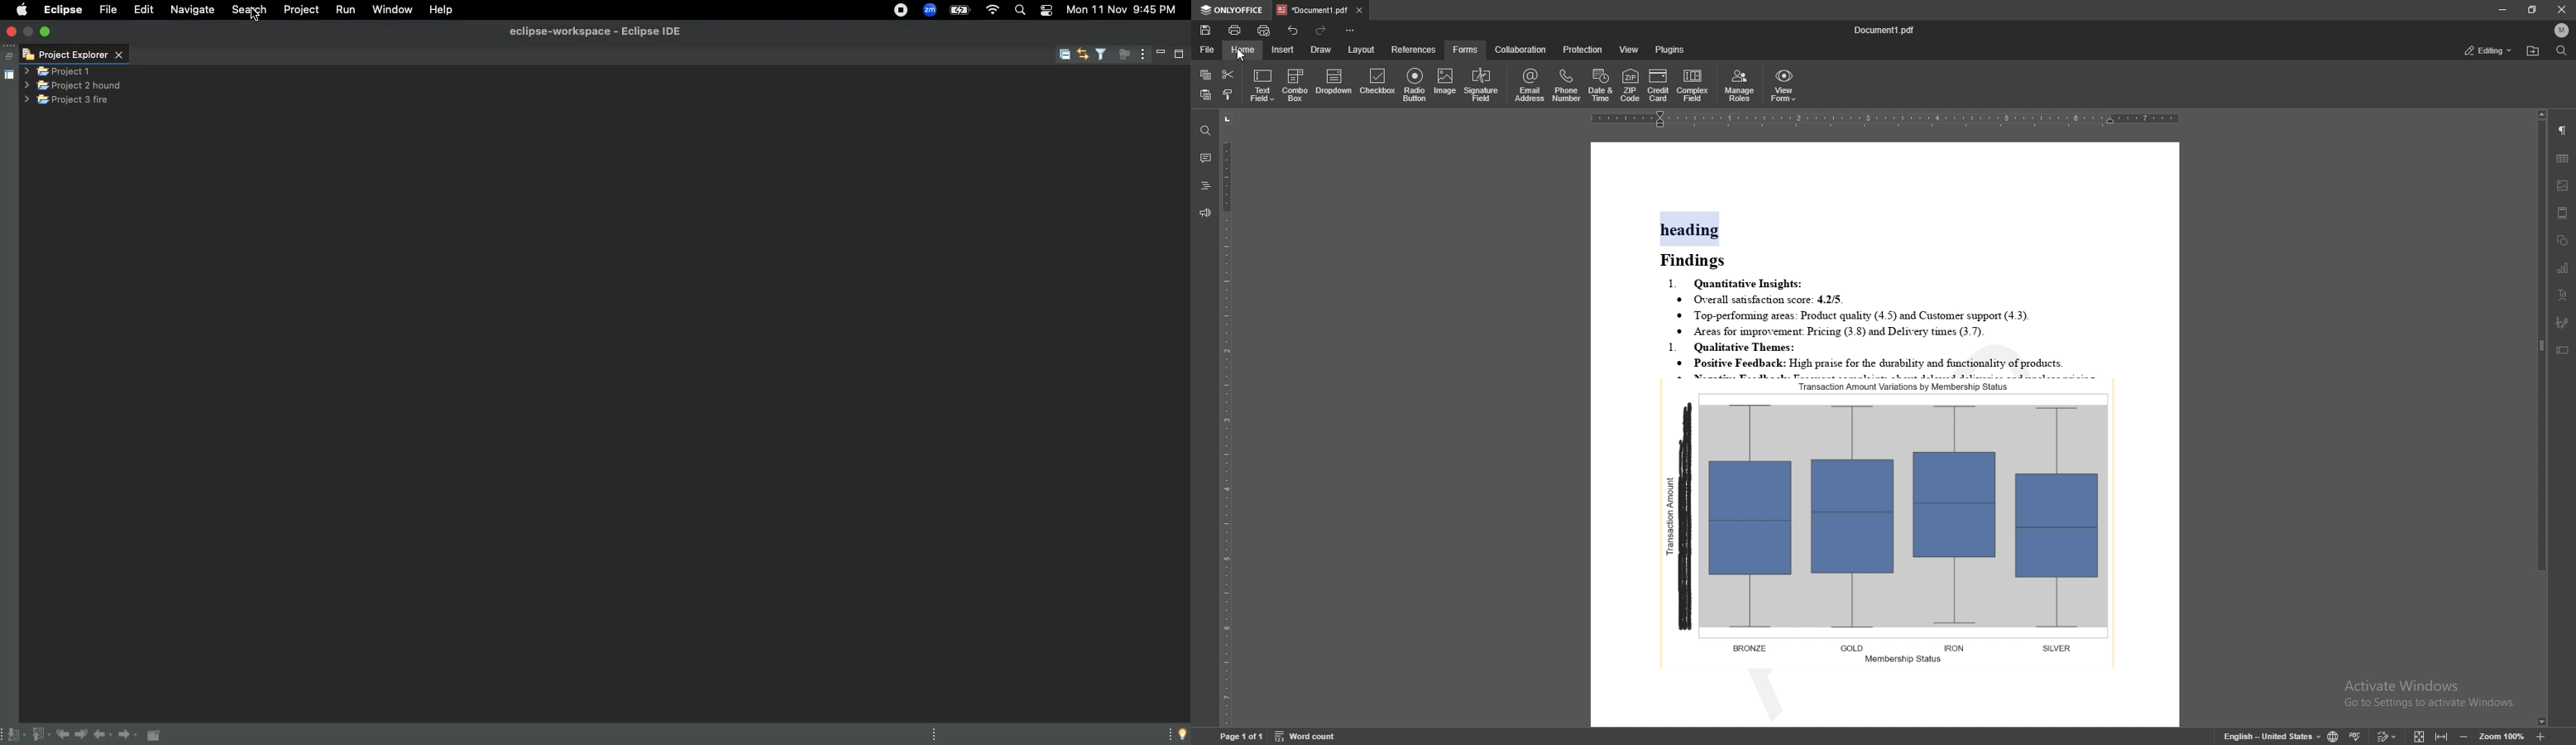  Describe the element at coordinates (28, 32) in the screenshot. I see `minimise` at that location.